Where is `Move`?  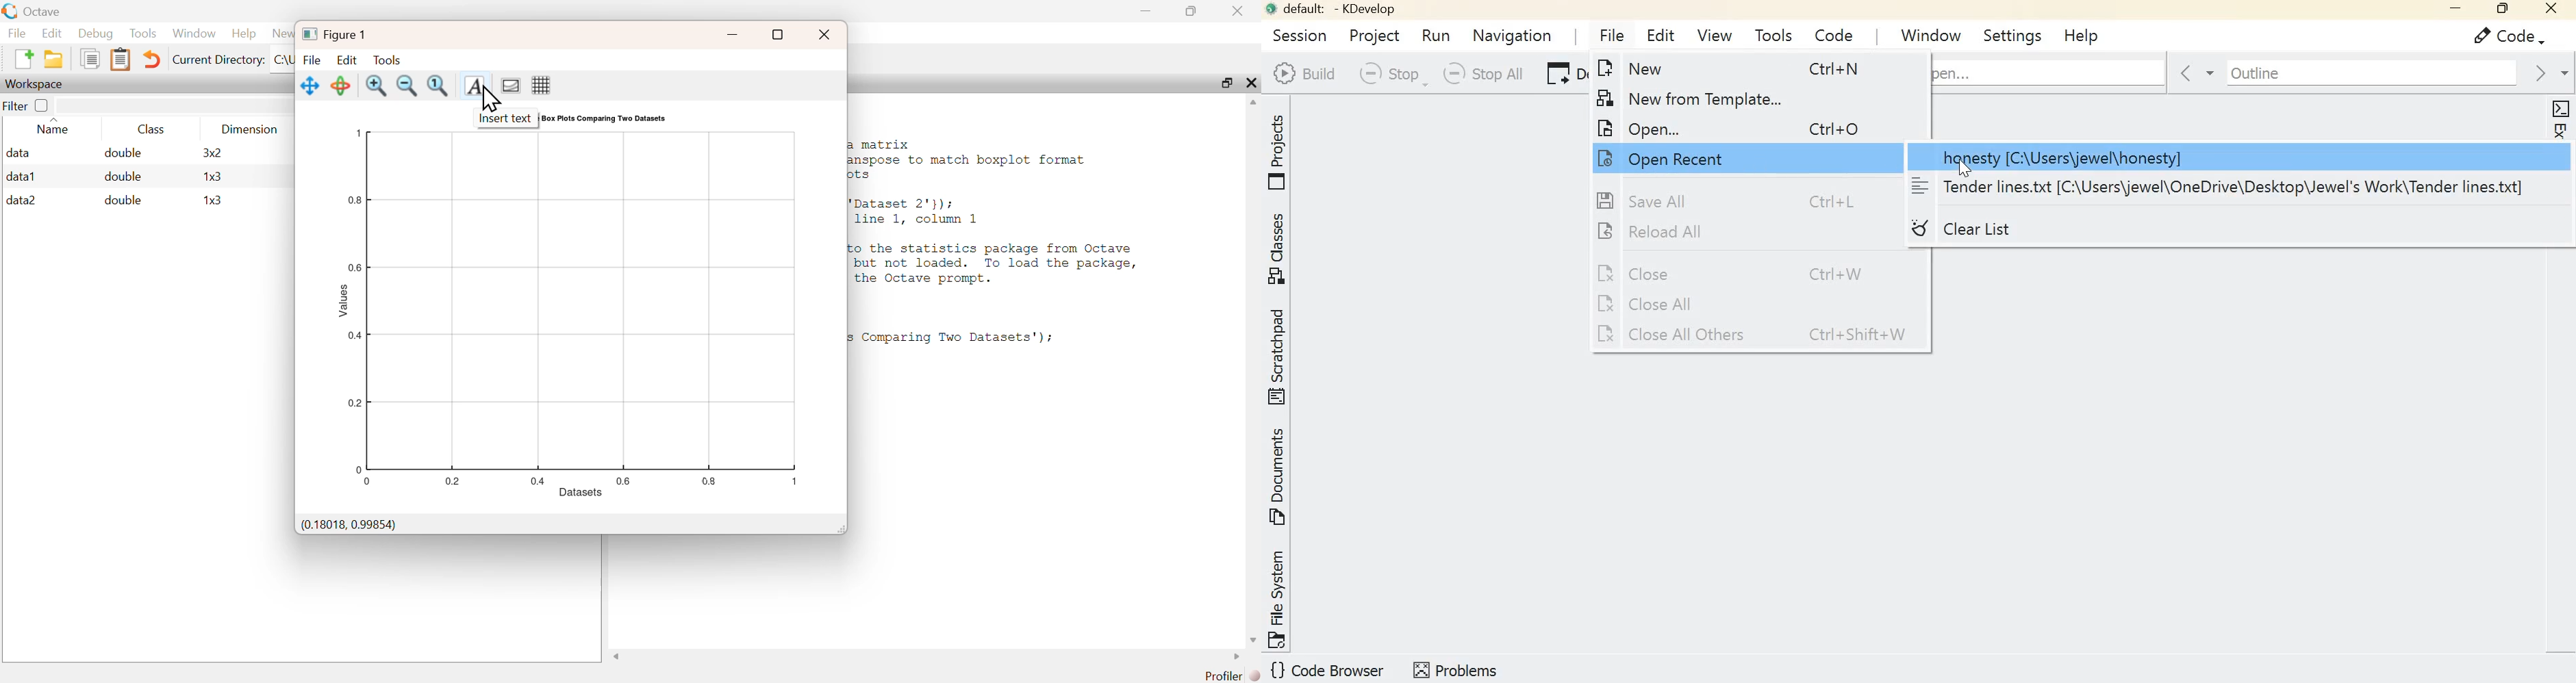 Move is located at coordinates (310, 86).